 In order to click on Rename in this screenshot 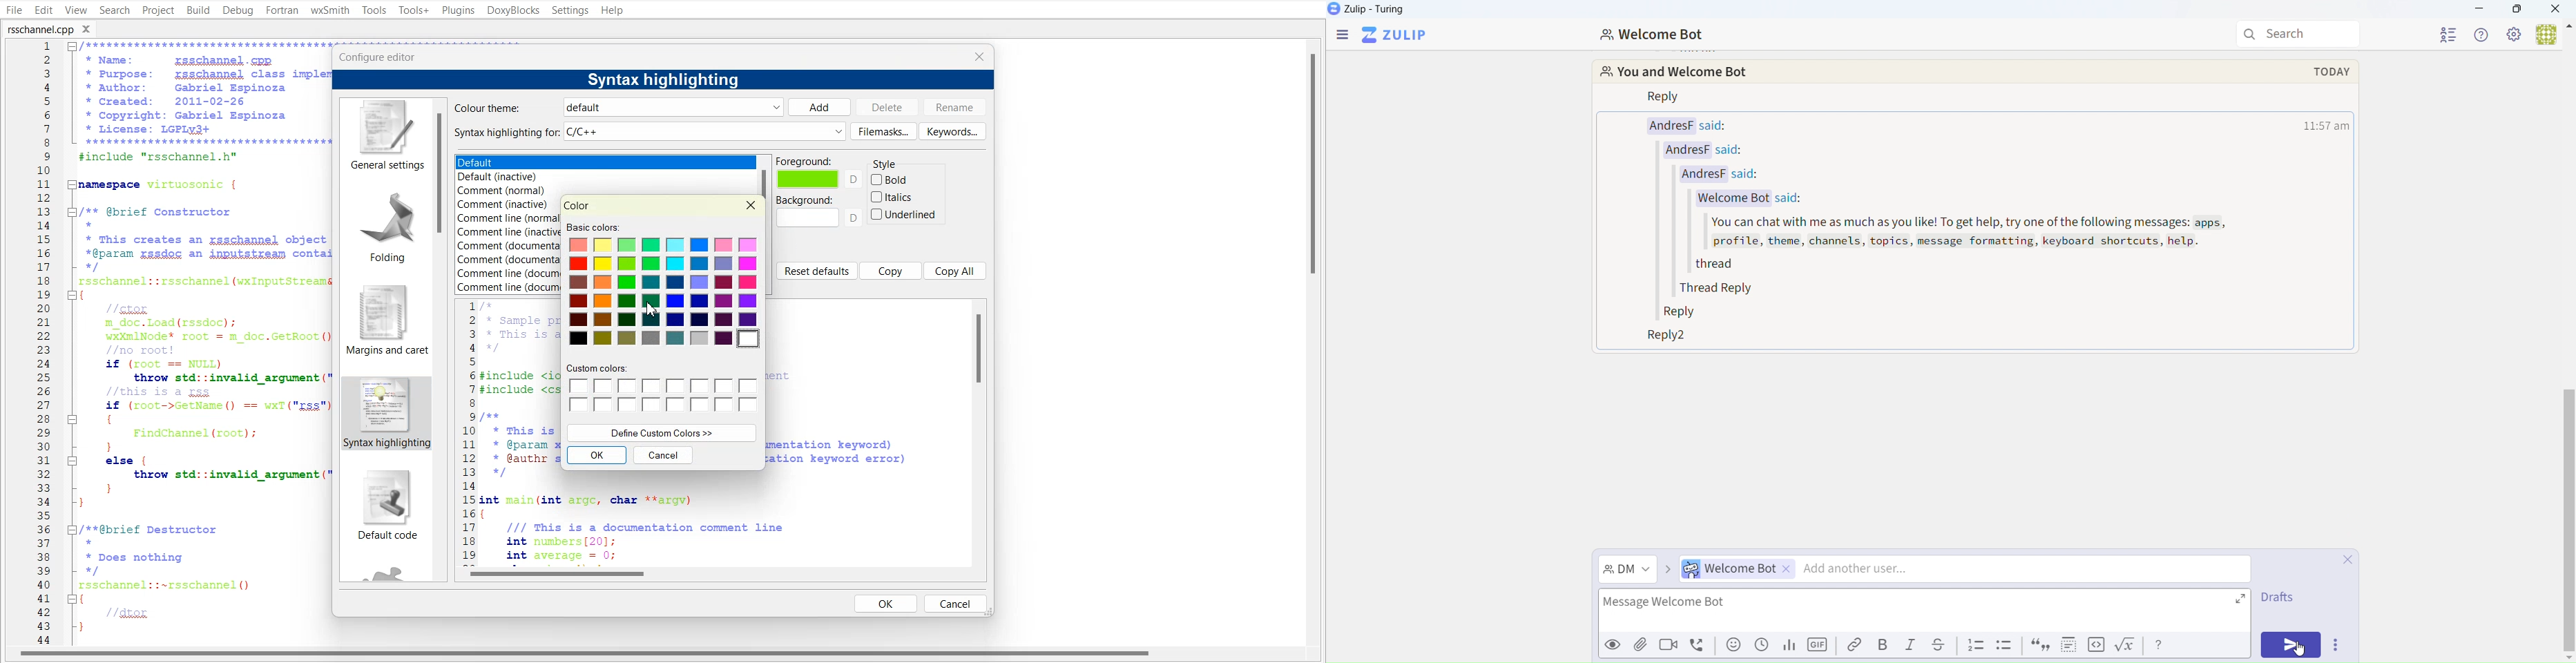, I will do `click(955, 107)`.